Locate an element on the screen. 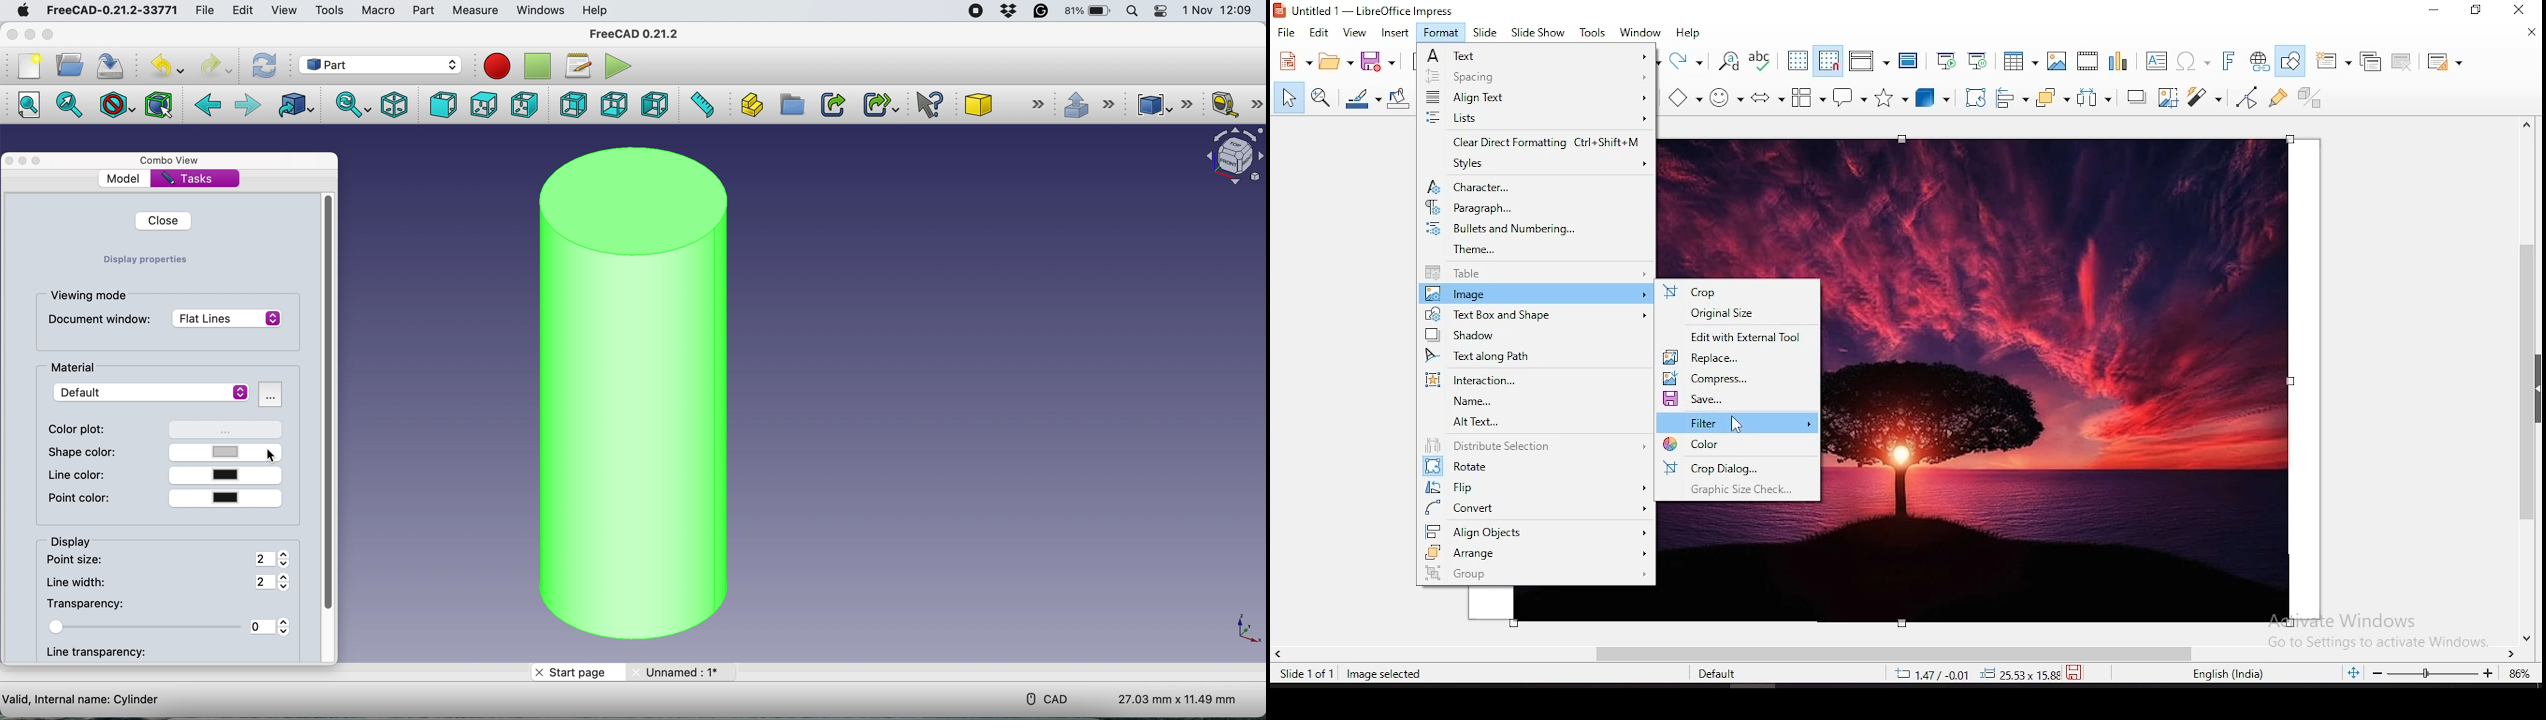 This screenshot has height=728, width=2548. start from current slide is located at coordinates (1978, 59).